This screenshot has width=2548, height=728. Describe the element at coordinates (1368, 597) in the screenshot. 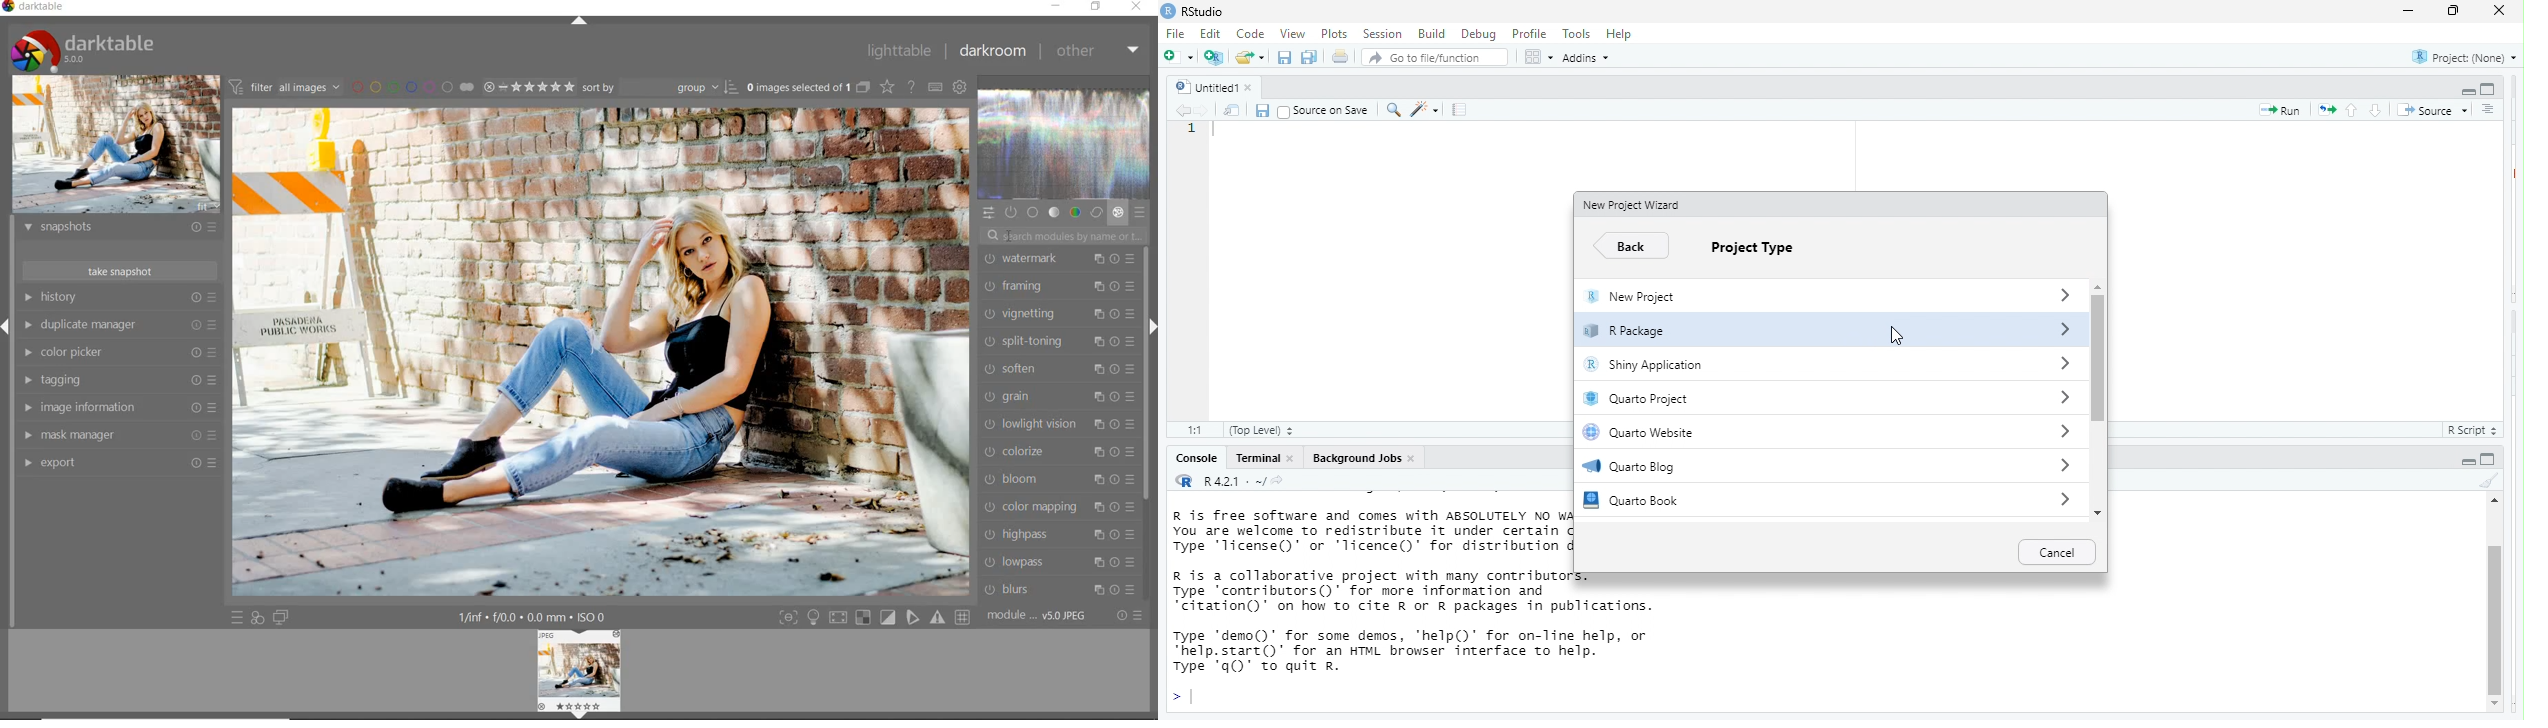

I see `el sie tl—pbmsly-sy-—ibejsiyrisisns-mnisbepalioer-flaimyir-il-d
You are welcome to redistribute it under certain conditions.

Type ‘license()' or ‘licence()' for distribution details.

R is a collaborative project with many contributors.

Type contributors)’ for more information and

“citation()’ on how to cite R or R packages in publications.

Type ‘demo()' for some demos, ‘'help()’ for on-line help, or

“help.start()’ for an HTML browser interface to help.

Type 'q0)" to quit R.` at that location.